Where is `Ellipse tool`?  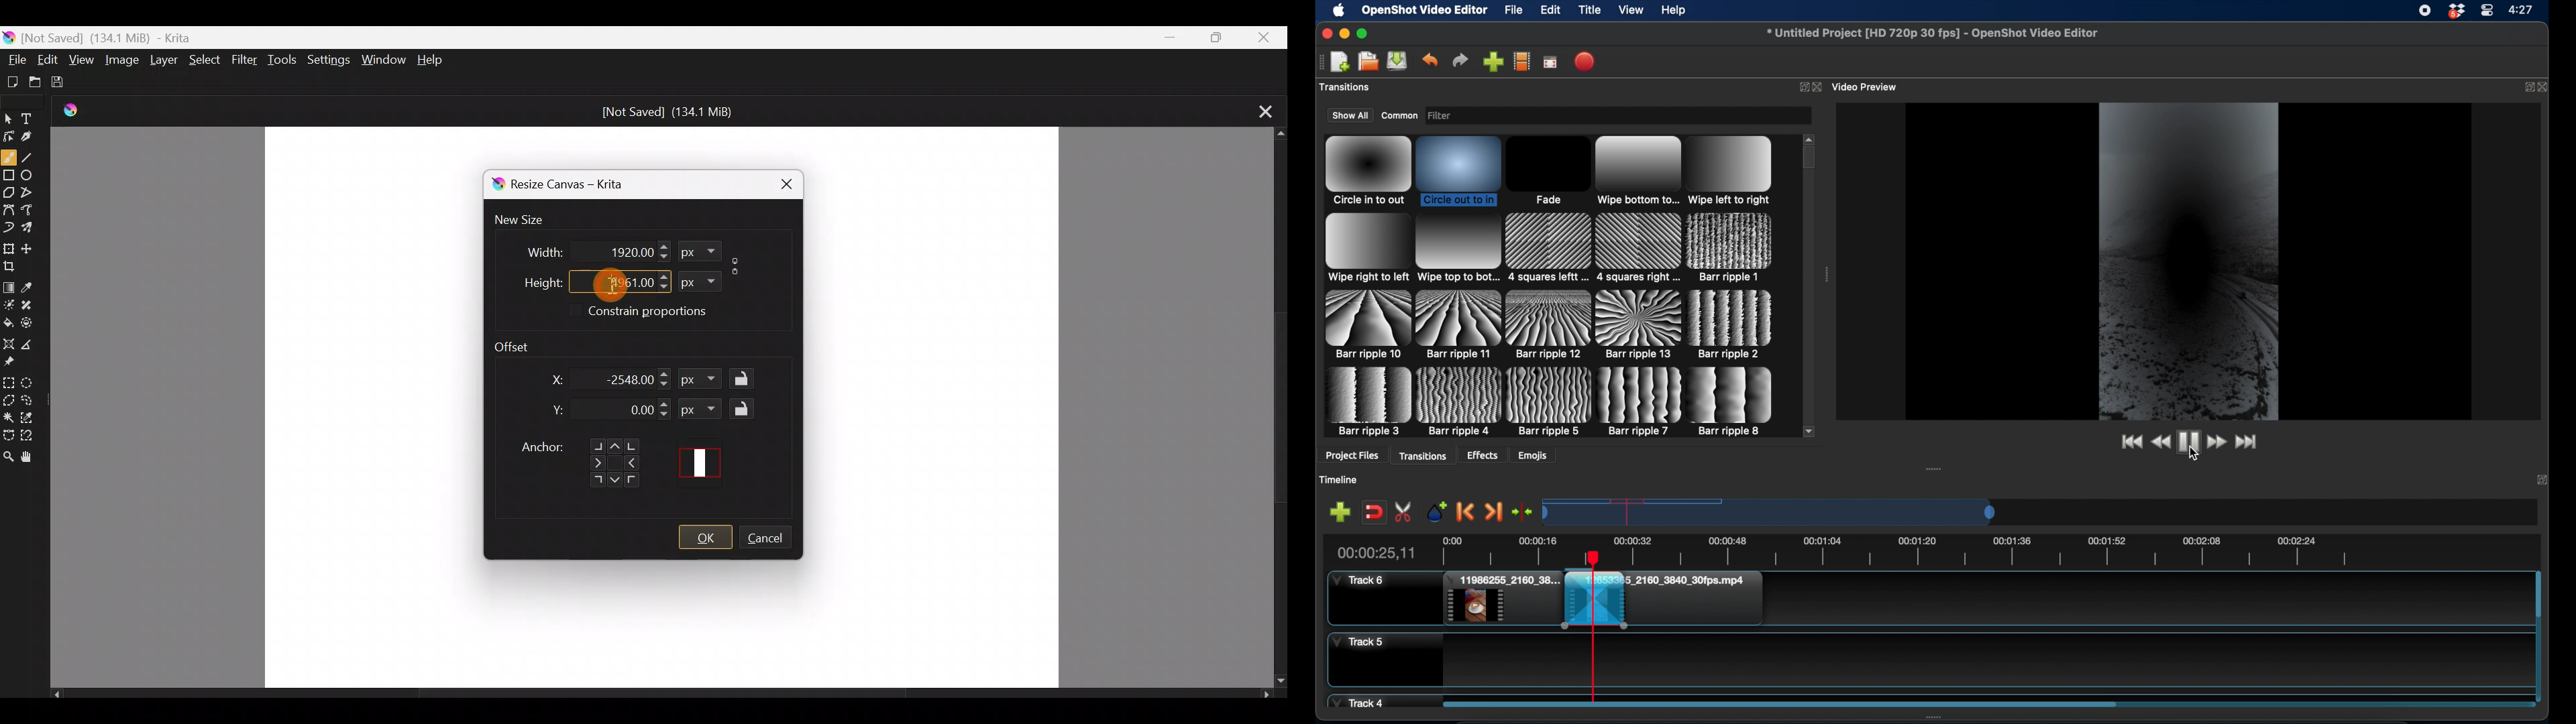
Ellipse tool is located at coordinates (31, 173).